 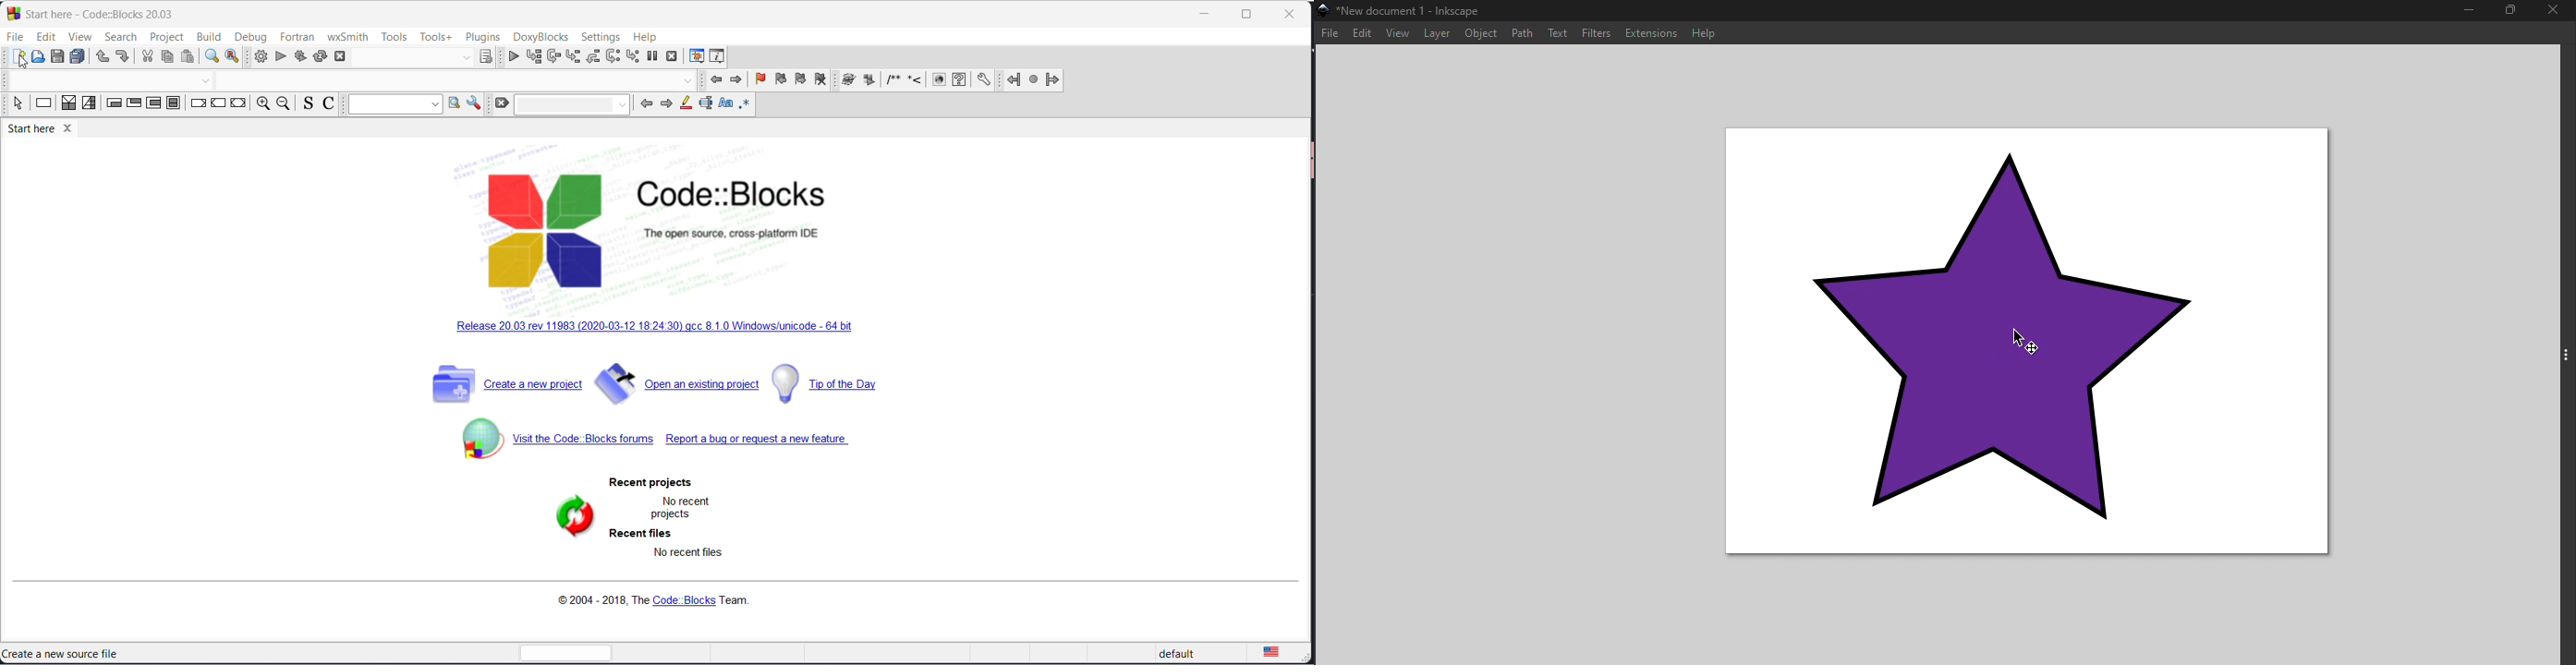 I want to click on Create a new source file, so click(x=64, y=655).